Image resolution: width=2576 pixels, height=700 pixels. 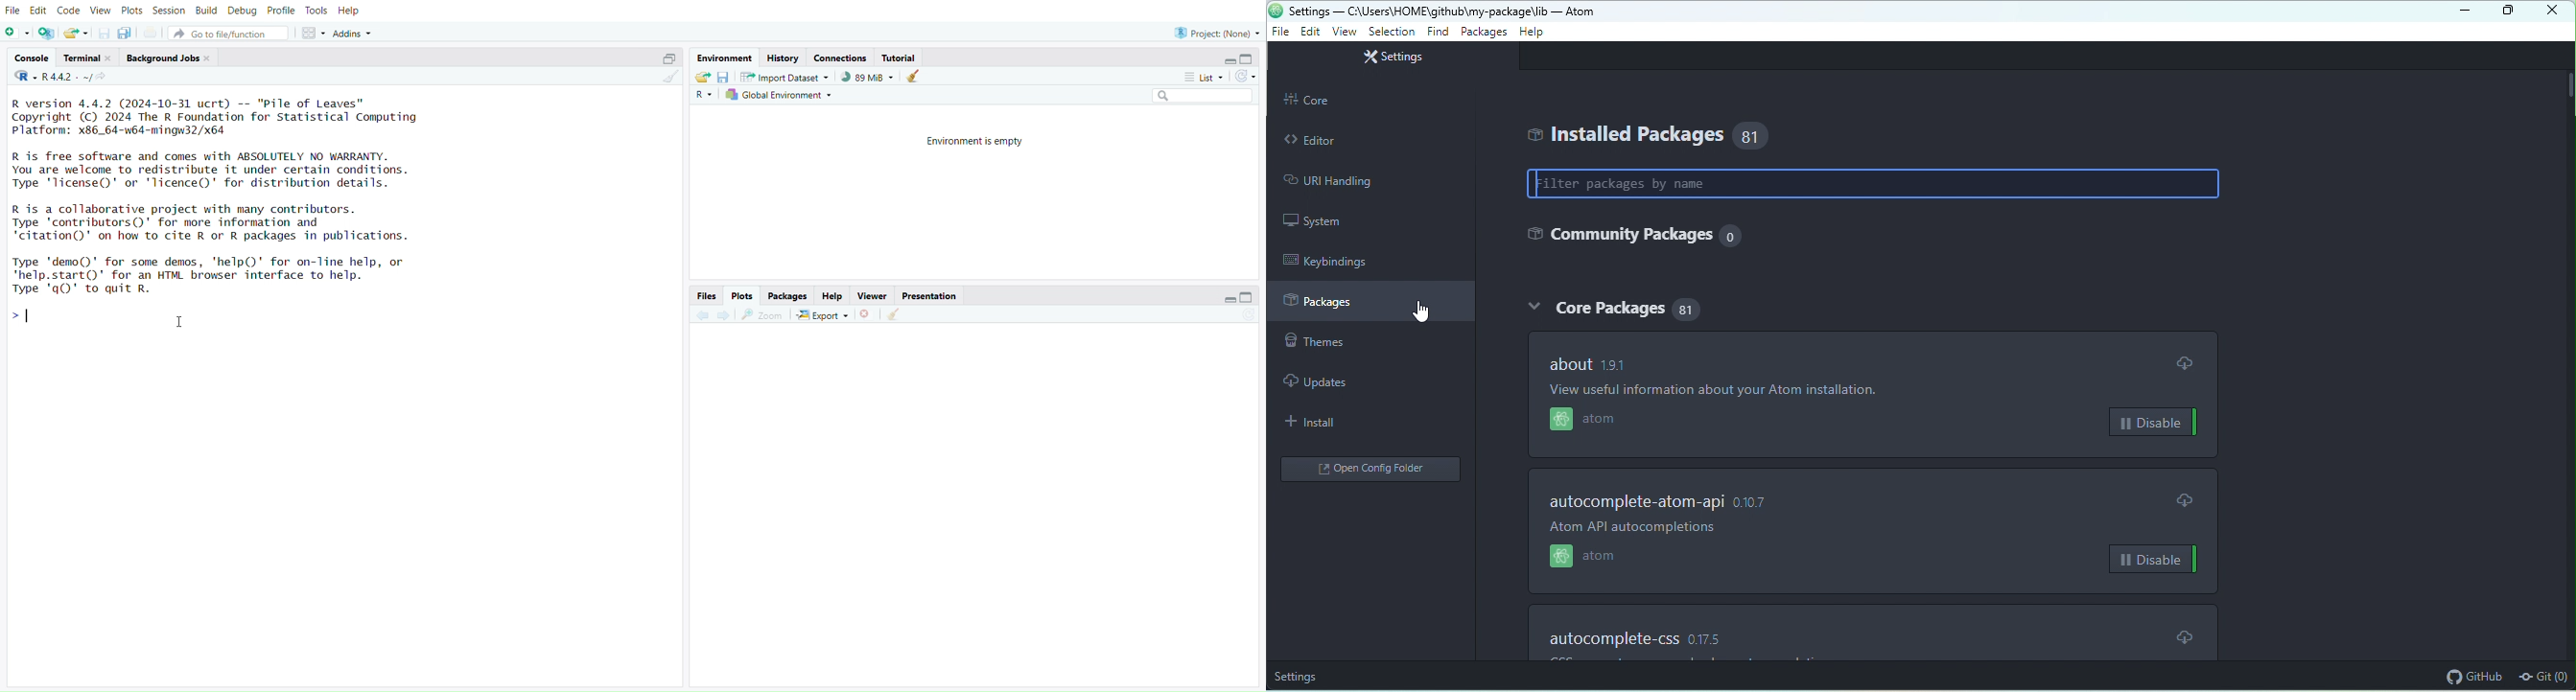 What do you see at coordinates (839, 57) in the screenshot?
I see `Connections` at bounding box center [839, 57].